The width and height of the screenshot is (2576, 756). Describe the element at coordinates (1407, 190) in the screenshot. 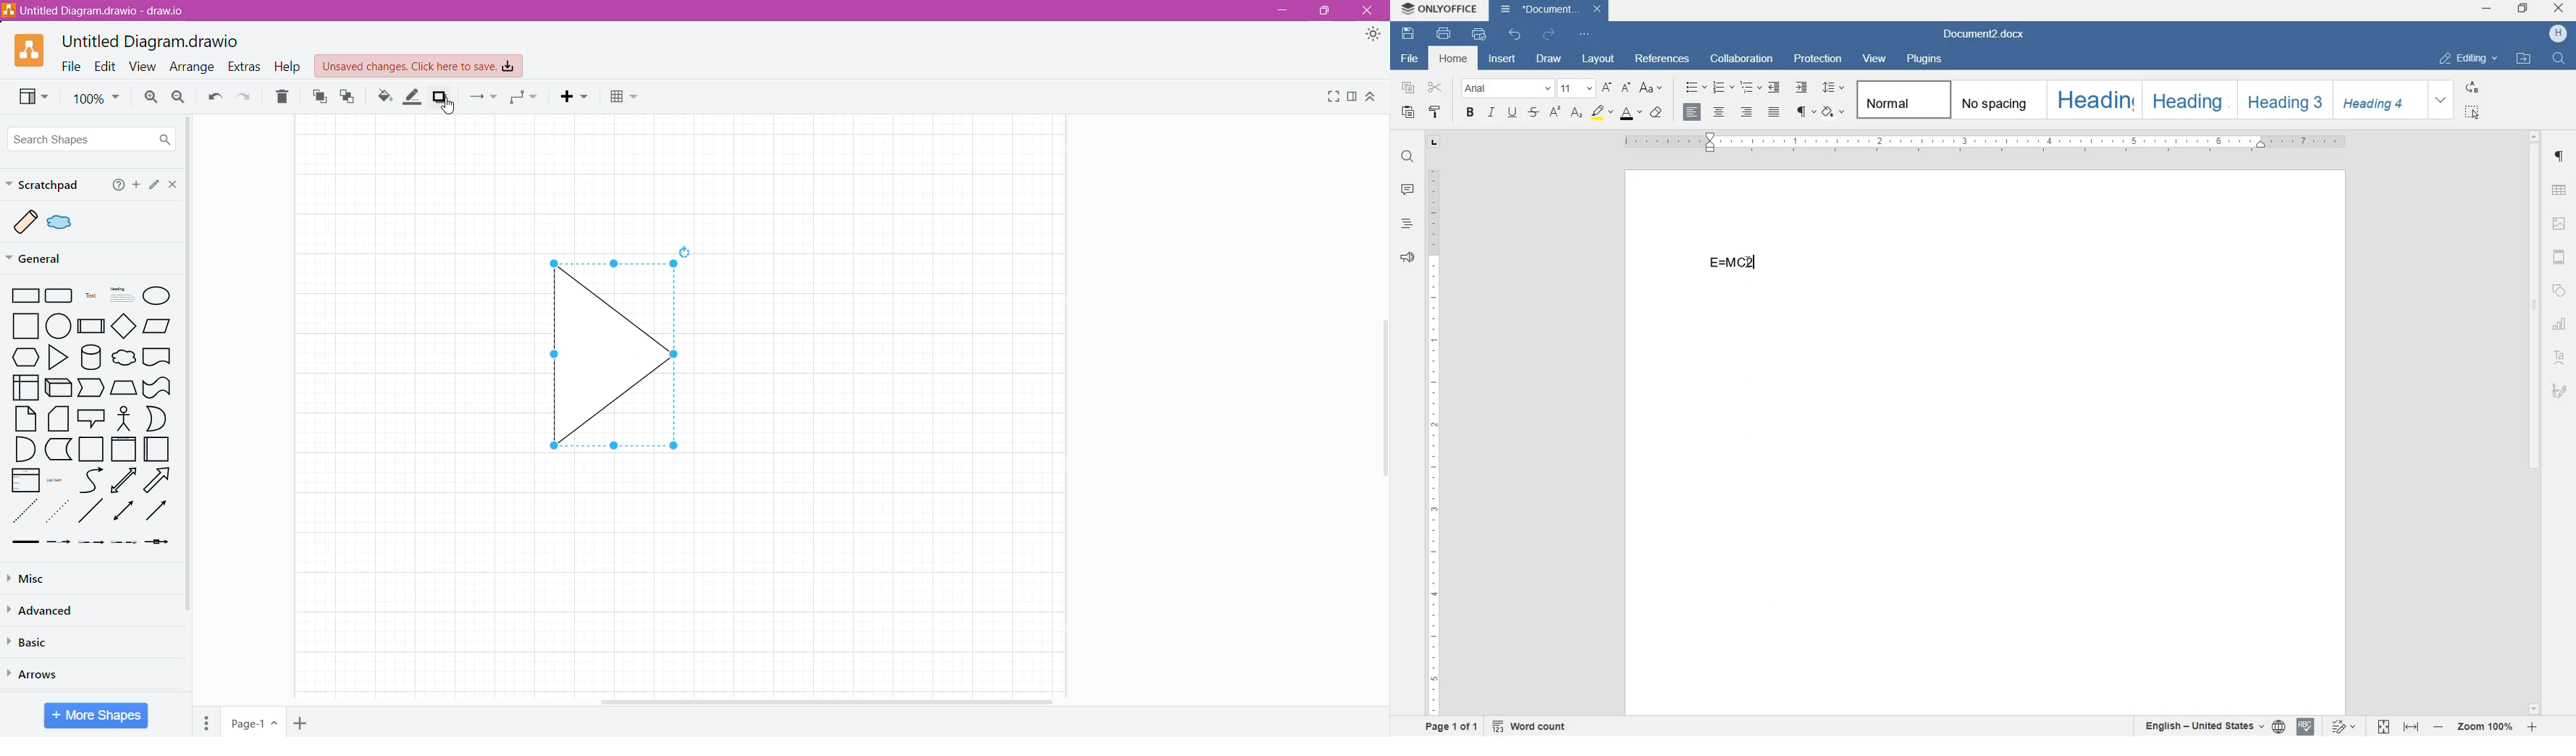

I see `comments` at that location.